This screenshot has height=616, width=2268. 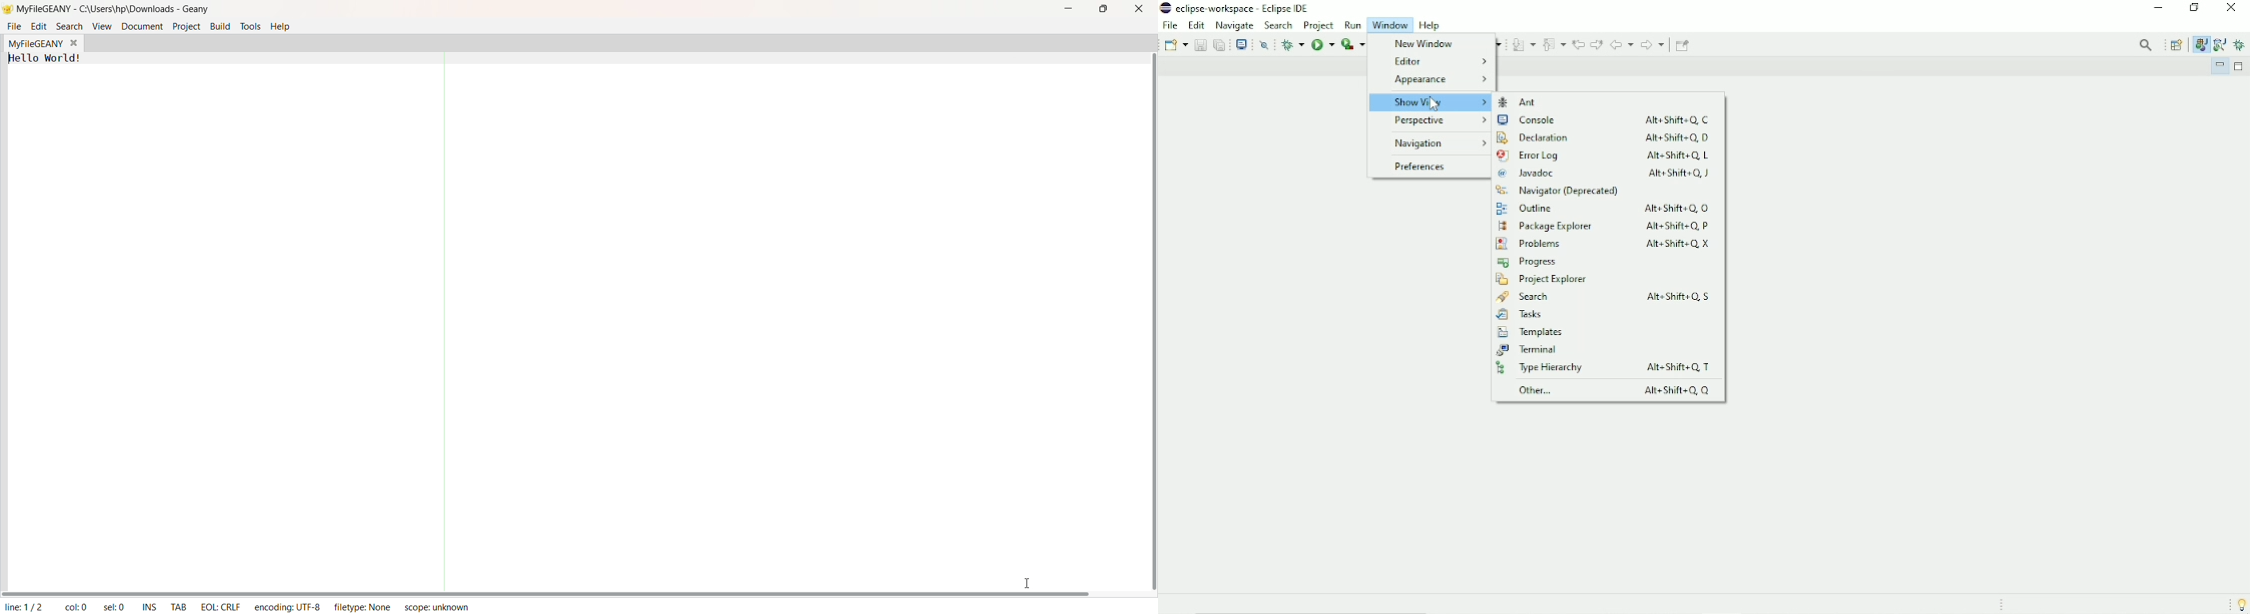 I want to click on Debug, so click(x=2240, y=45).